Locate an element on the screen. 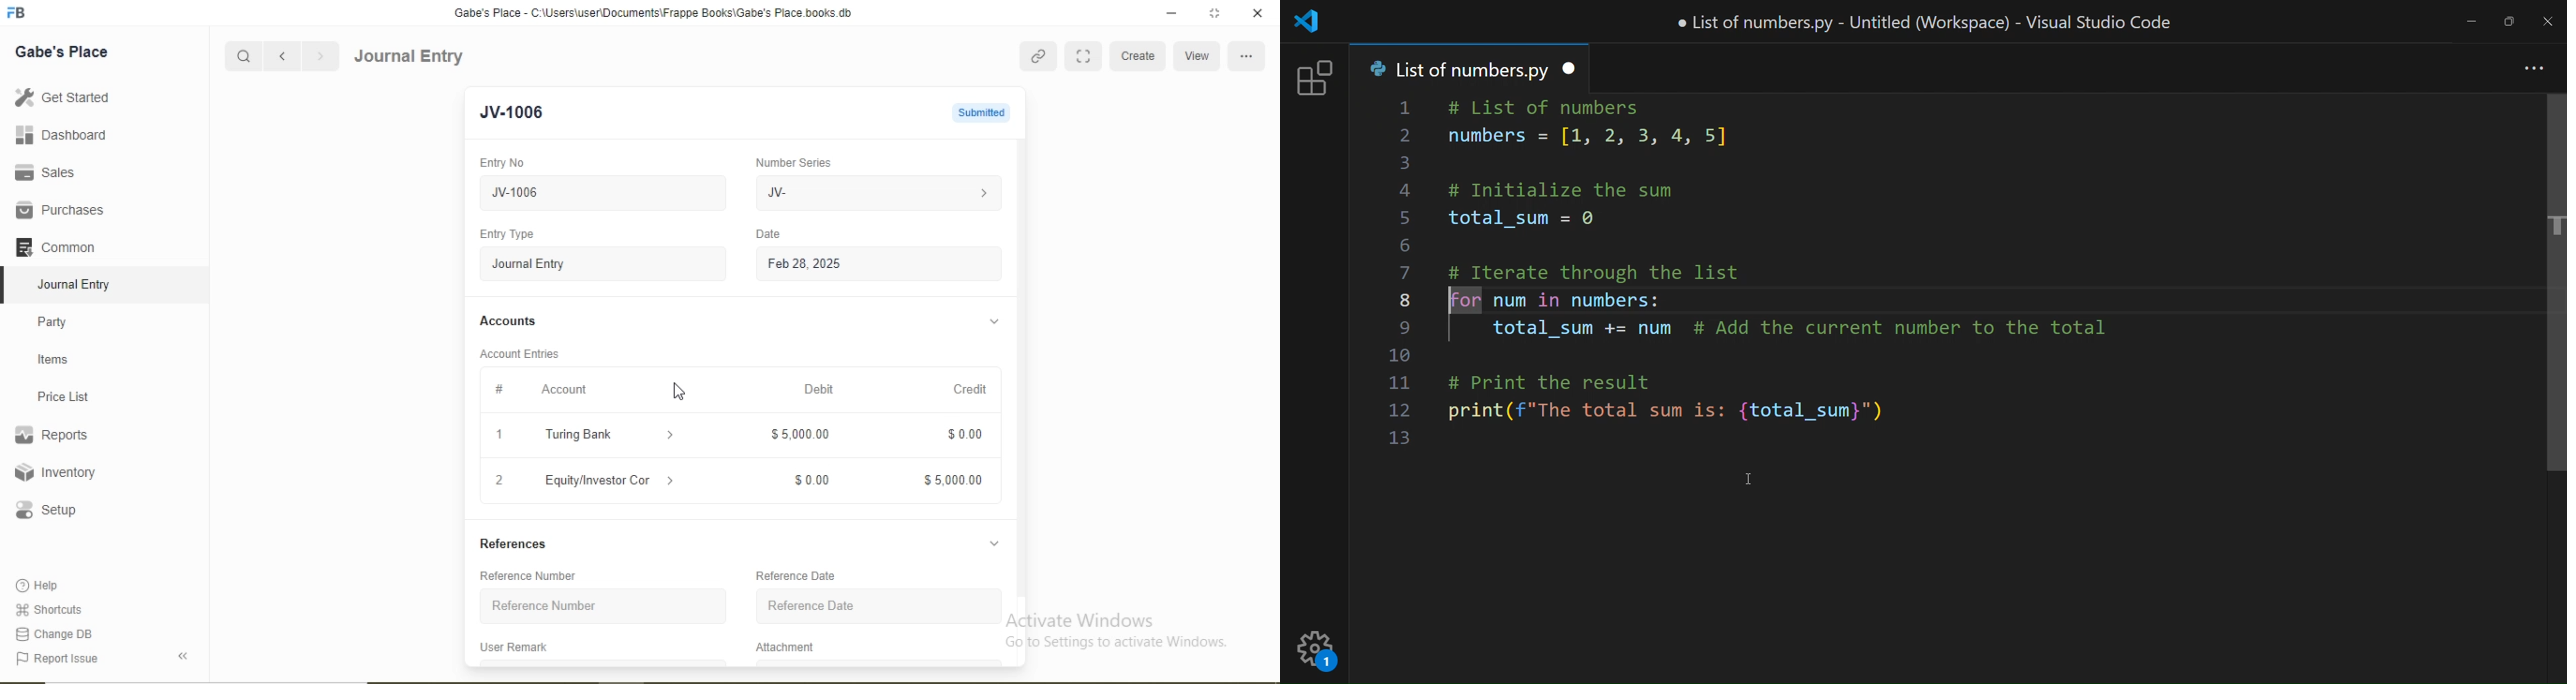  logo is located at coordinates (1312, 23).